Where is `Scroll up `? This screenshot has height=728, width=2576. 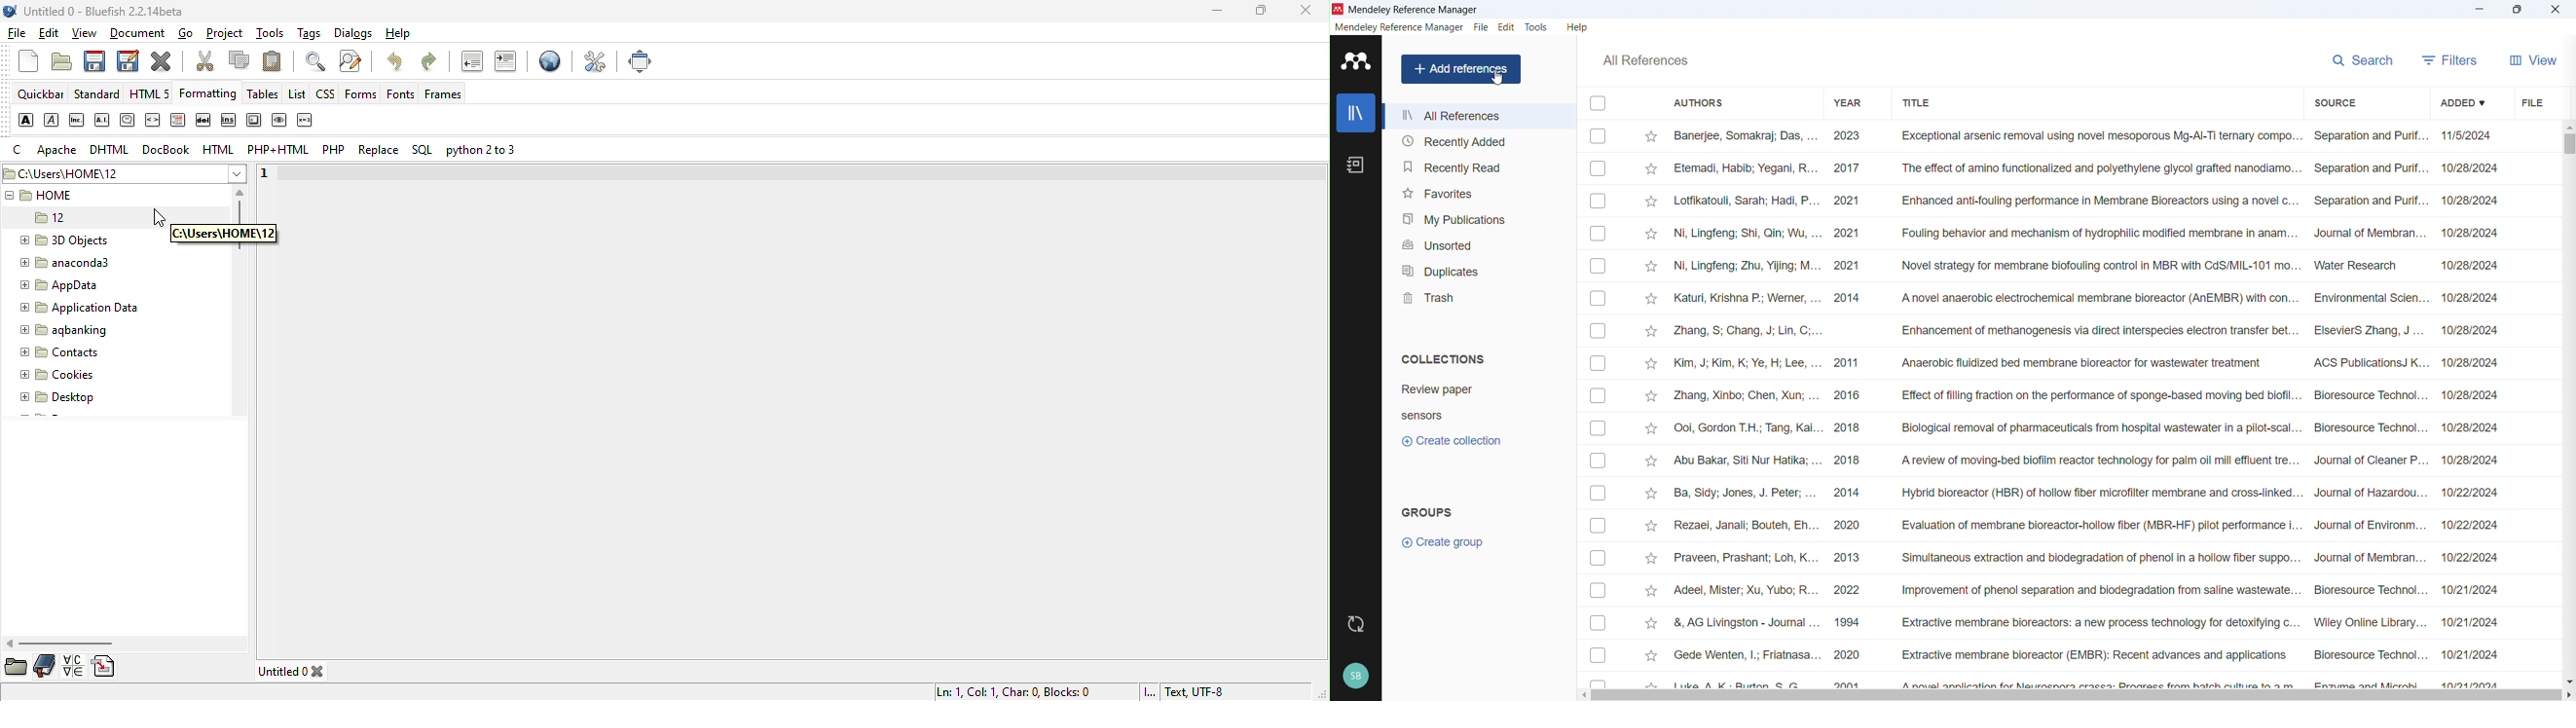 Scroll up  is located at coordinates (2568, 126).